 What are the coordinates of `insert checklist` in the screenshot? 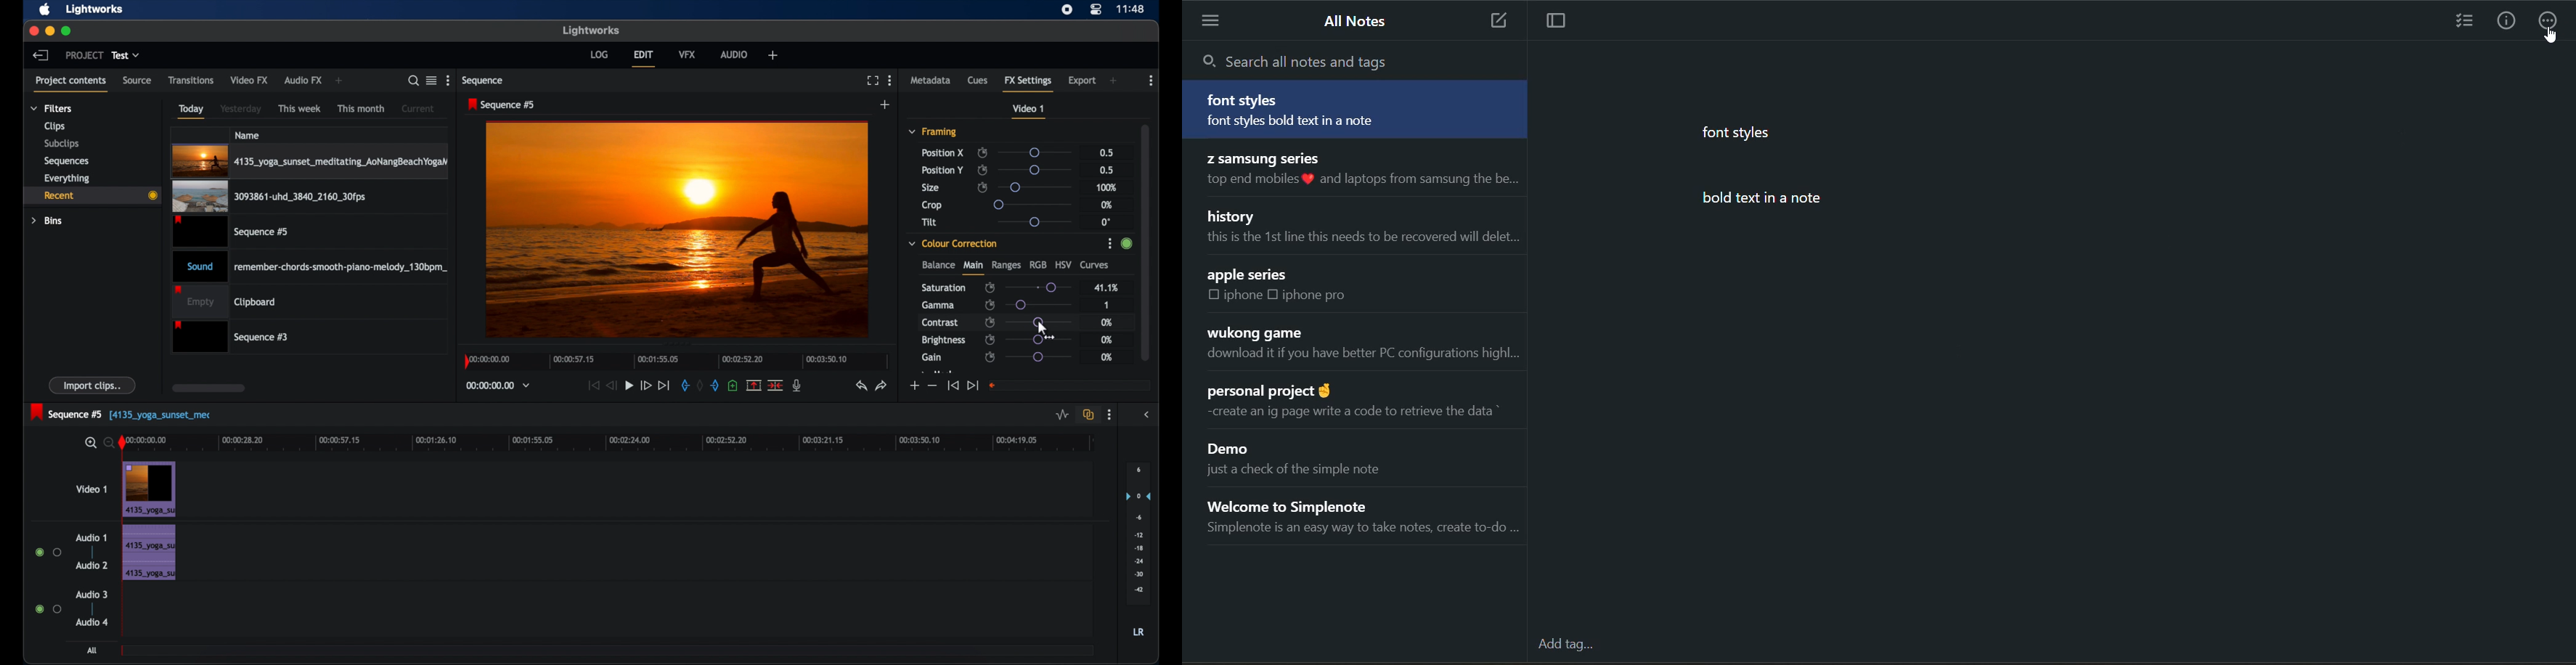 It's located at (2465, 23).